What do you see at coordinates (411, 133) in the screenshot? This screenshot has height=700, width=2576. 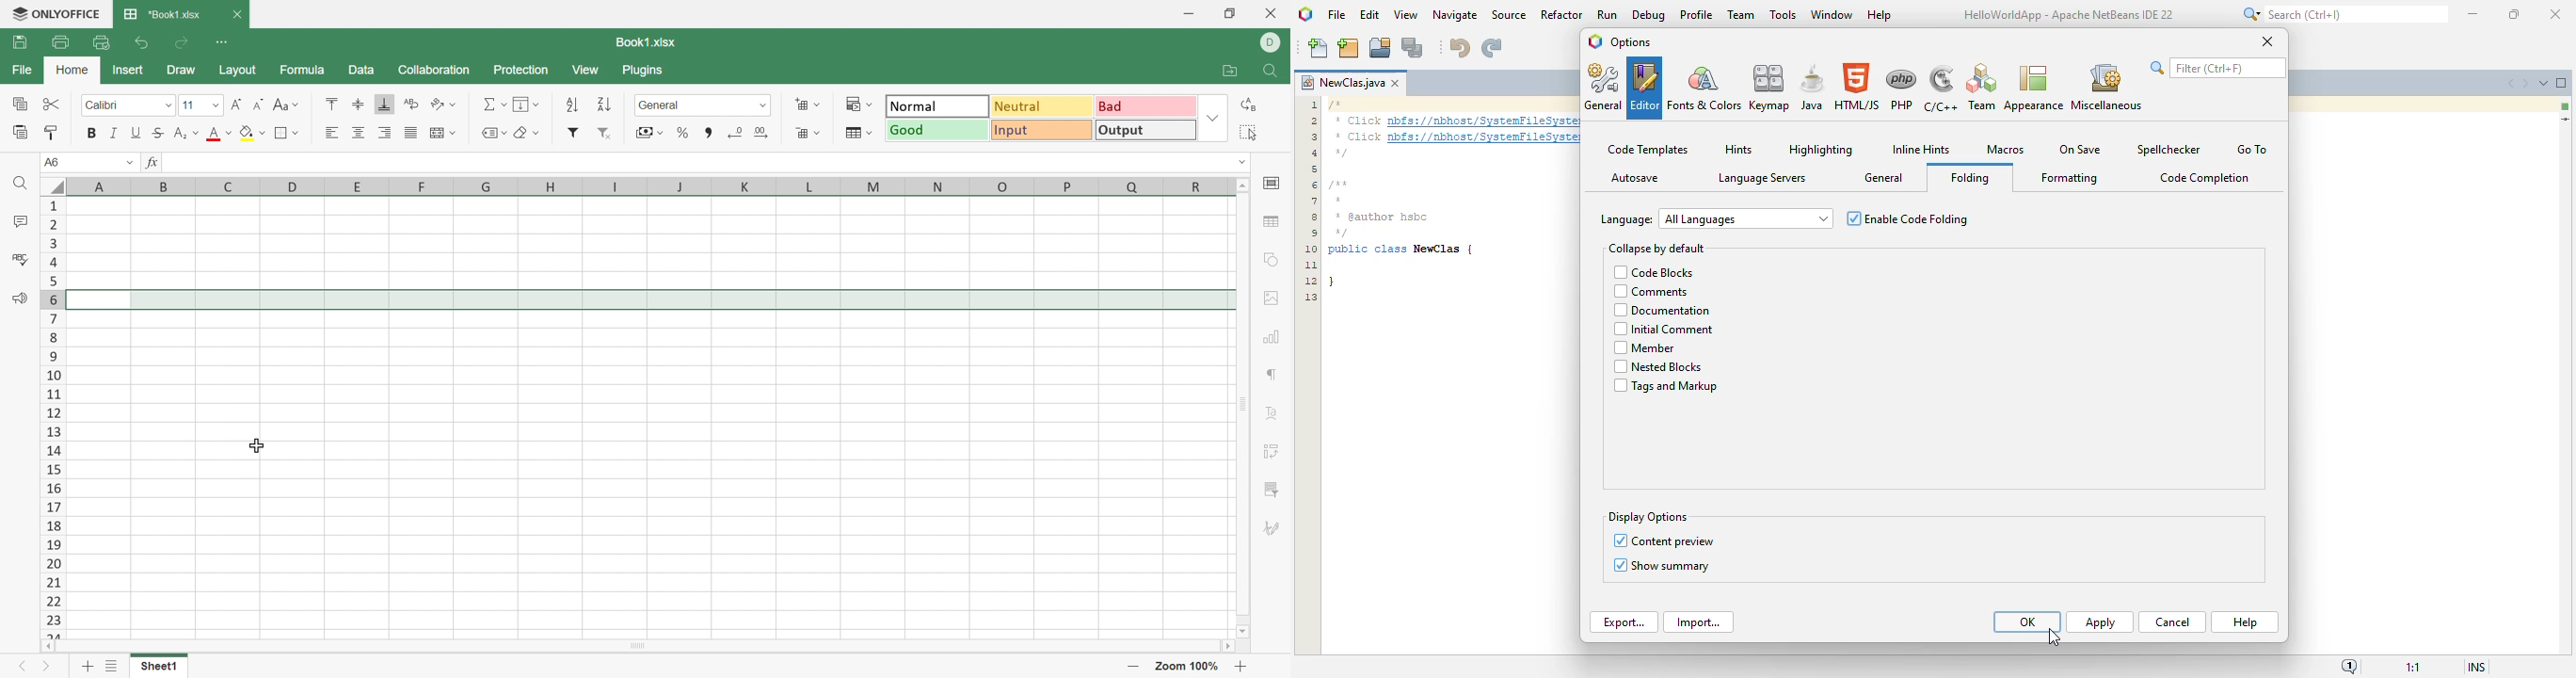 I see `Justified` at bounding box center [411, 133].